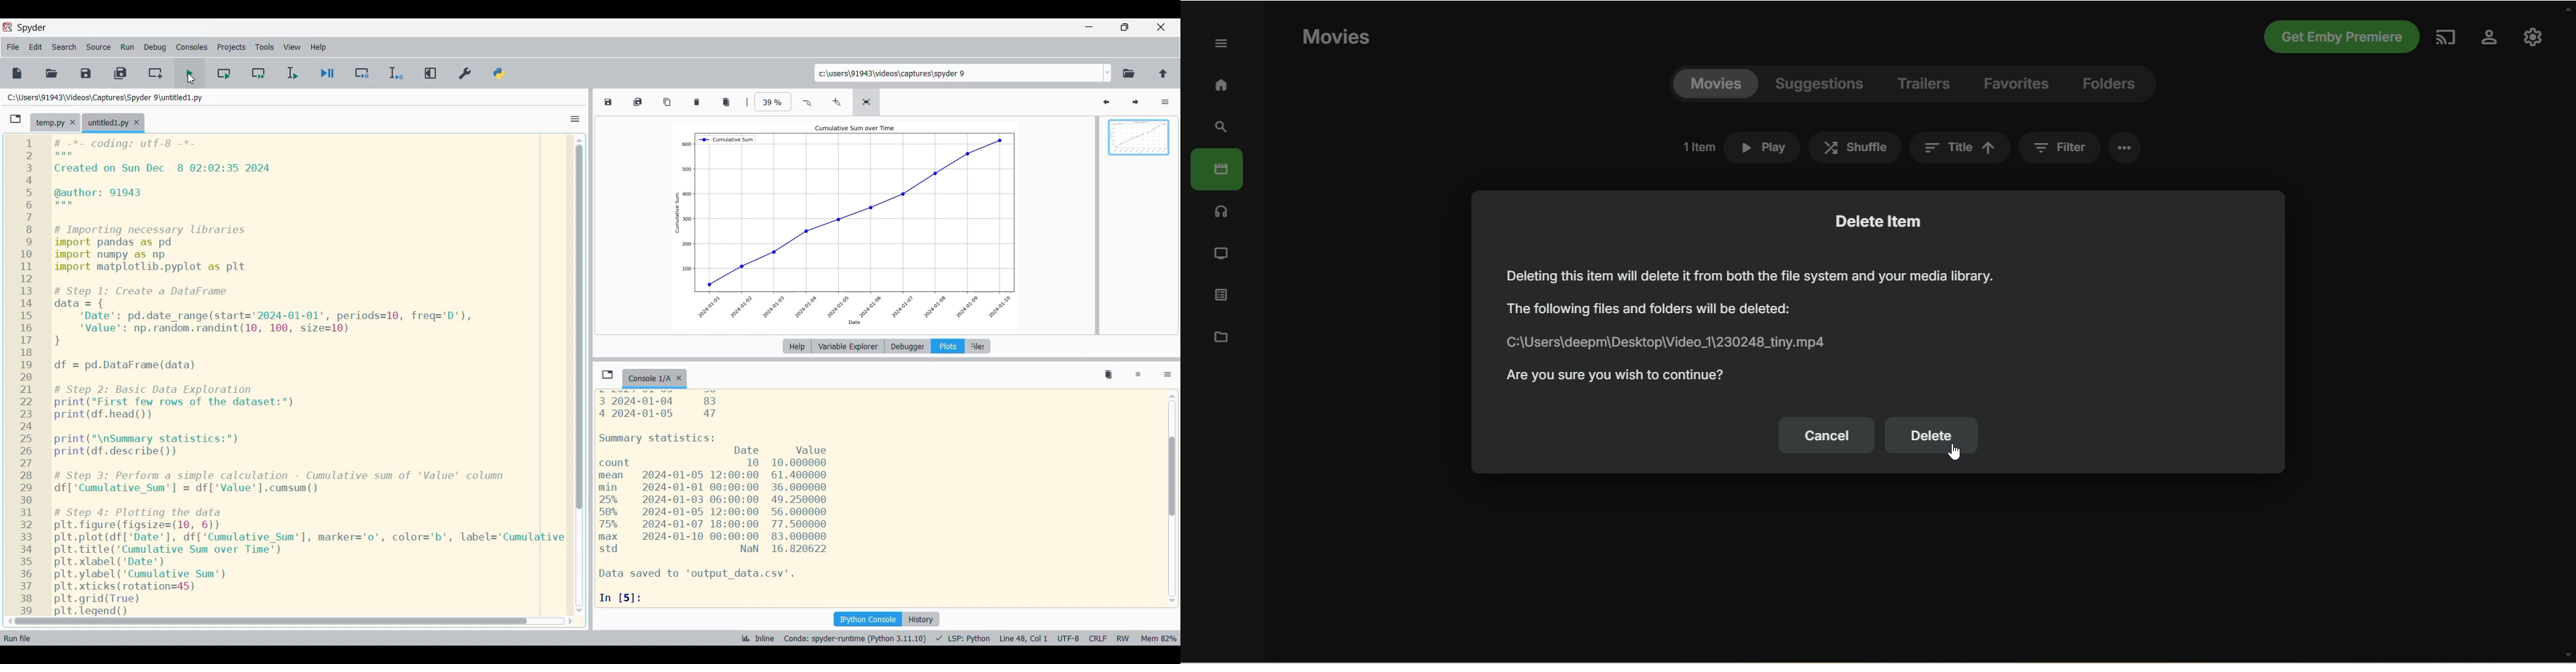 The height and width of the screenshot is (672, 2576). Describe the element at coordinates (868, 619) in the screenshot. I see `IPython console` at that location.